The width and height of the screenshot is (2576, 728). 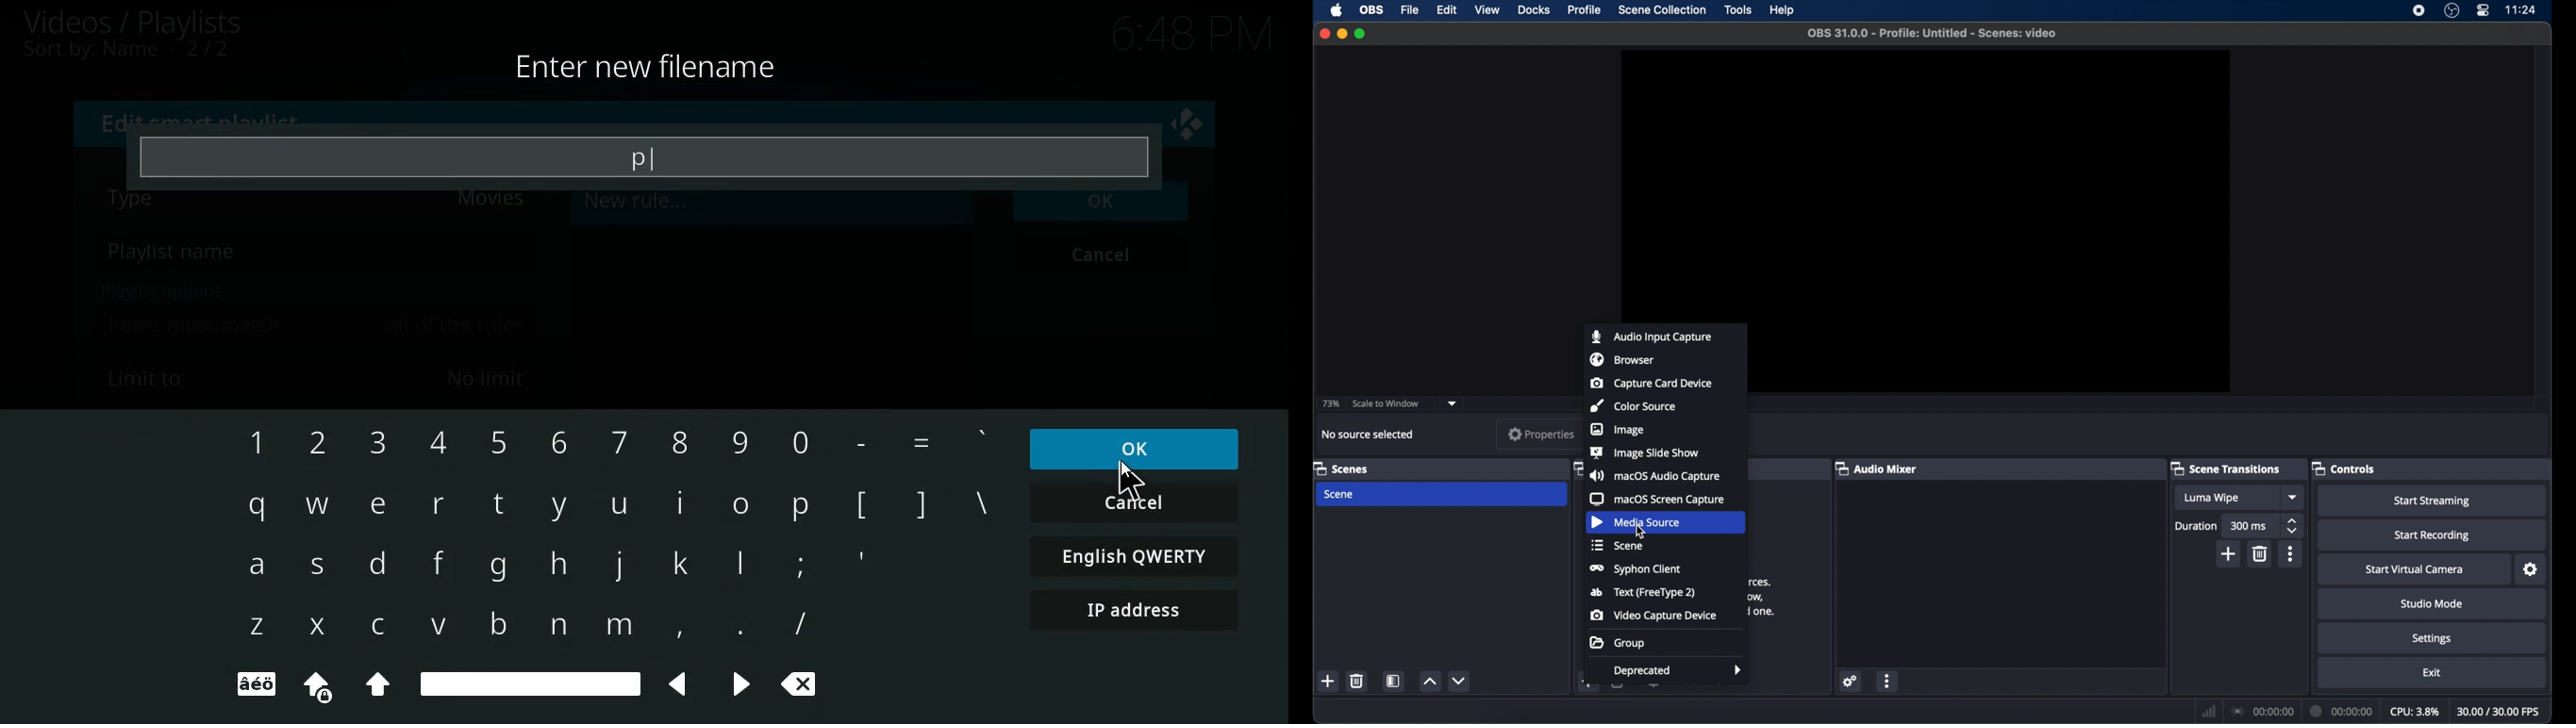 I want to click on ', so click(x=860, y=563).